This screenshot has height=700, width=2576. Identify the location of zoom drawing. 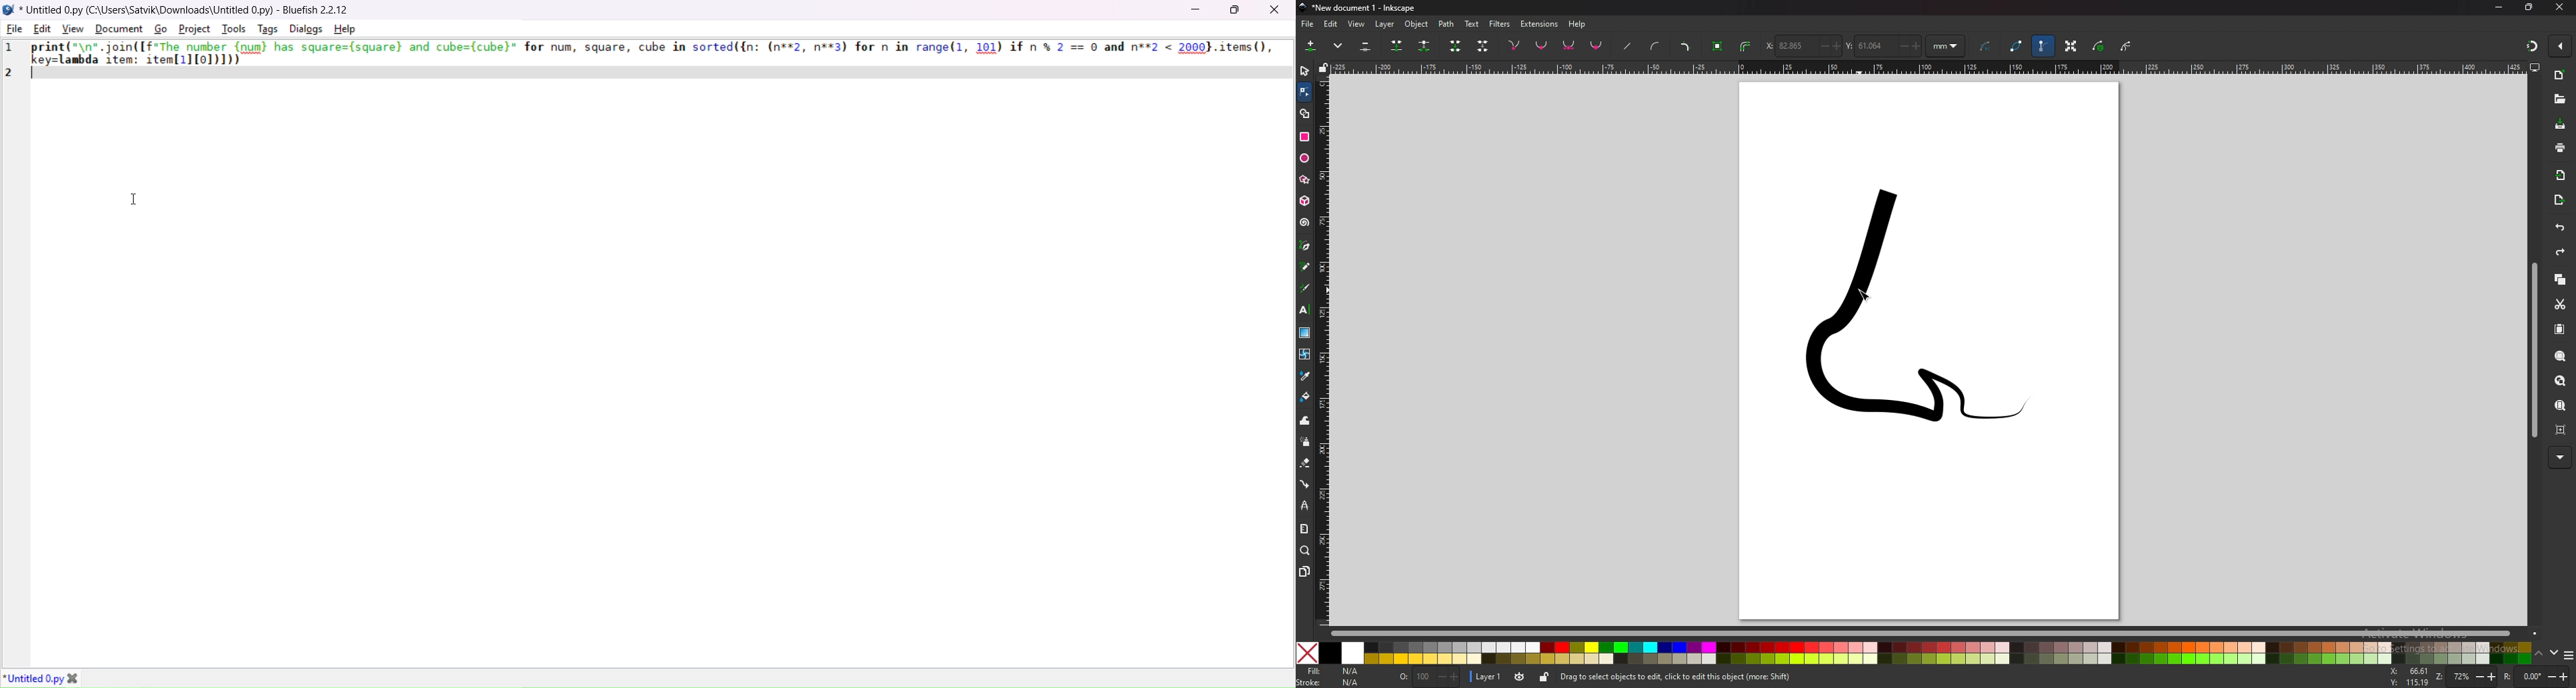
(2559, 381).